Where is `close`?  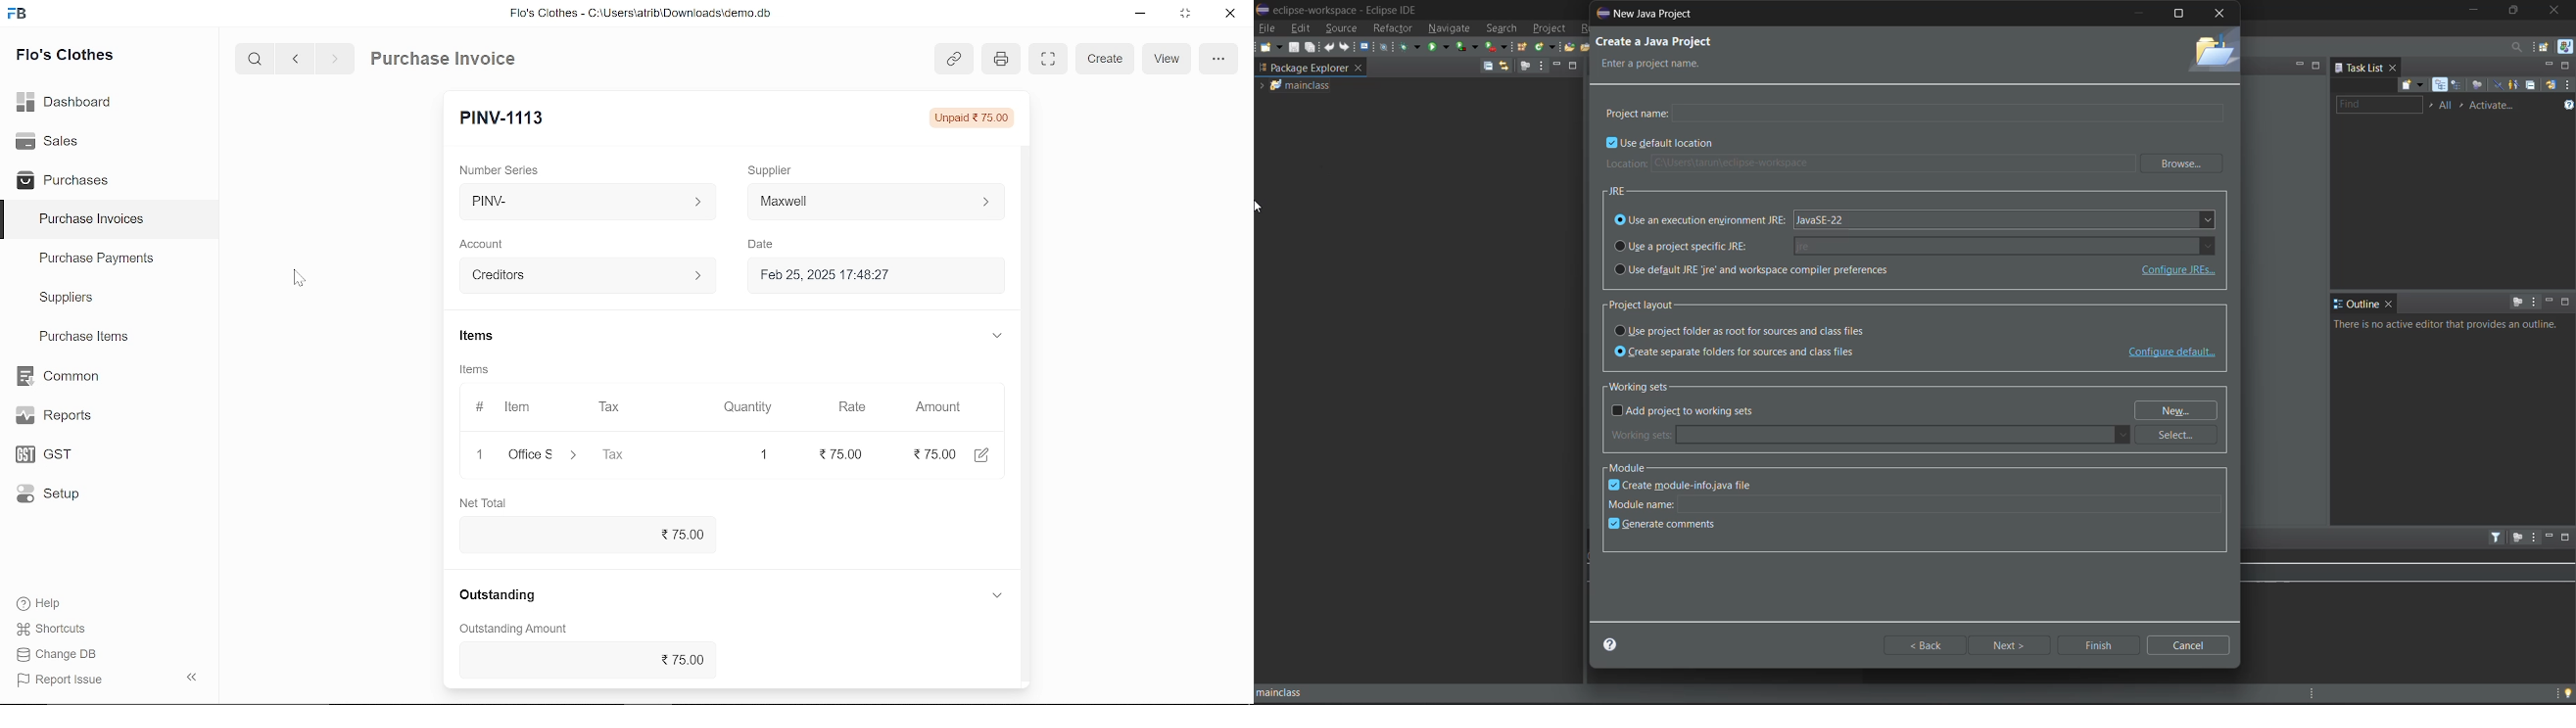 close is located at coordinates (476, 454).